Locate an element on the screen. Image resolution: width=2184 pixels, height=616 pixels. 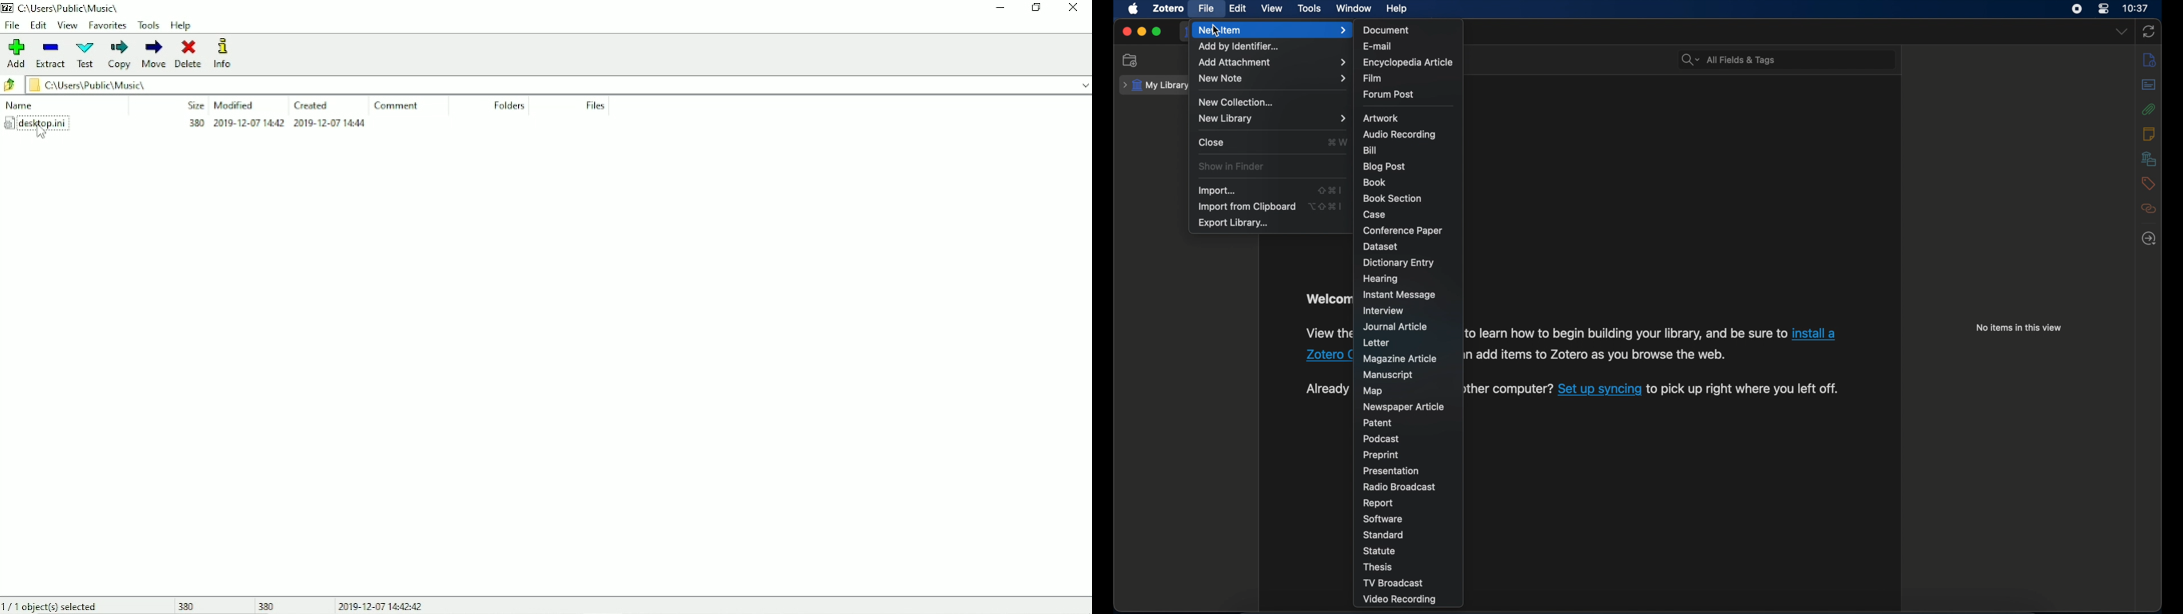
Modified is located at coordinates (238, 104).